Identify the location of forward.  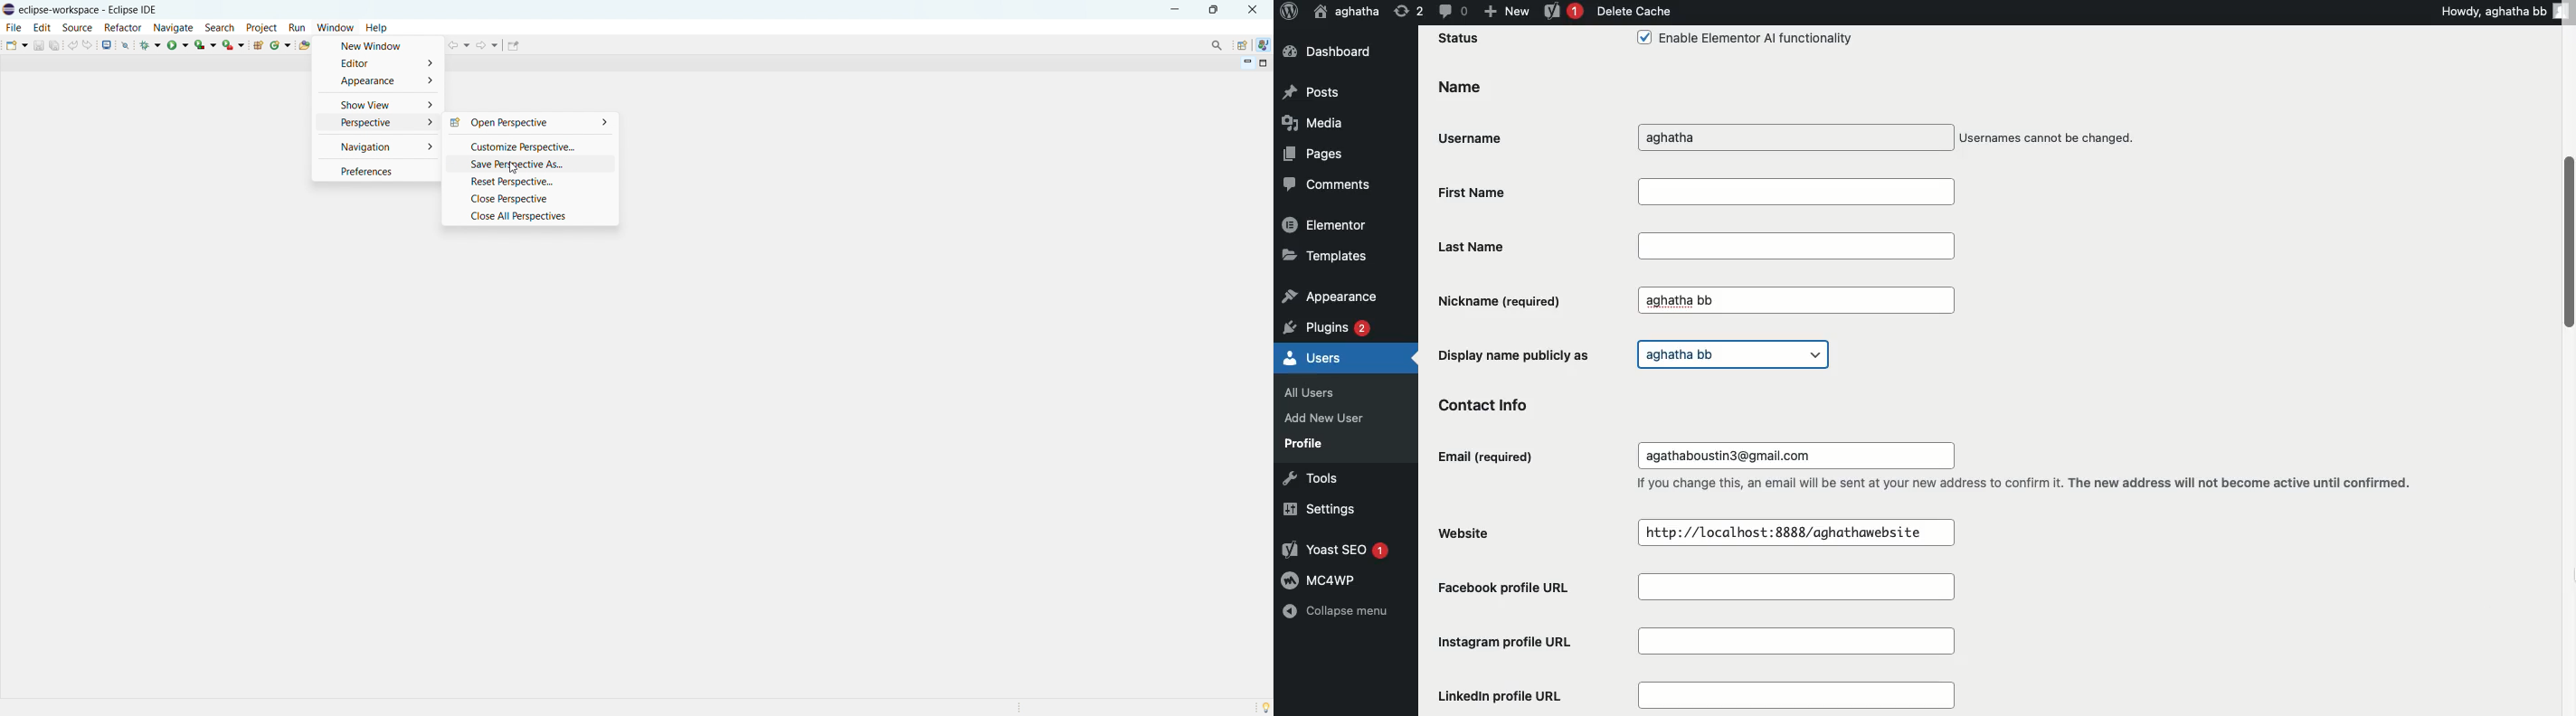
(487, 44).